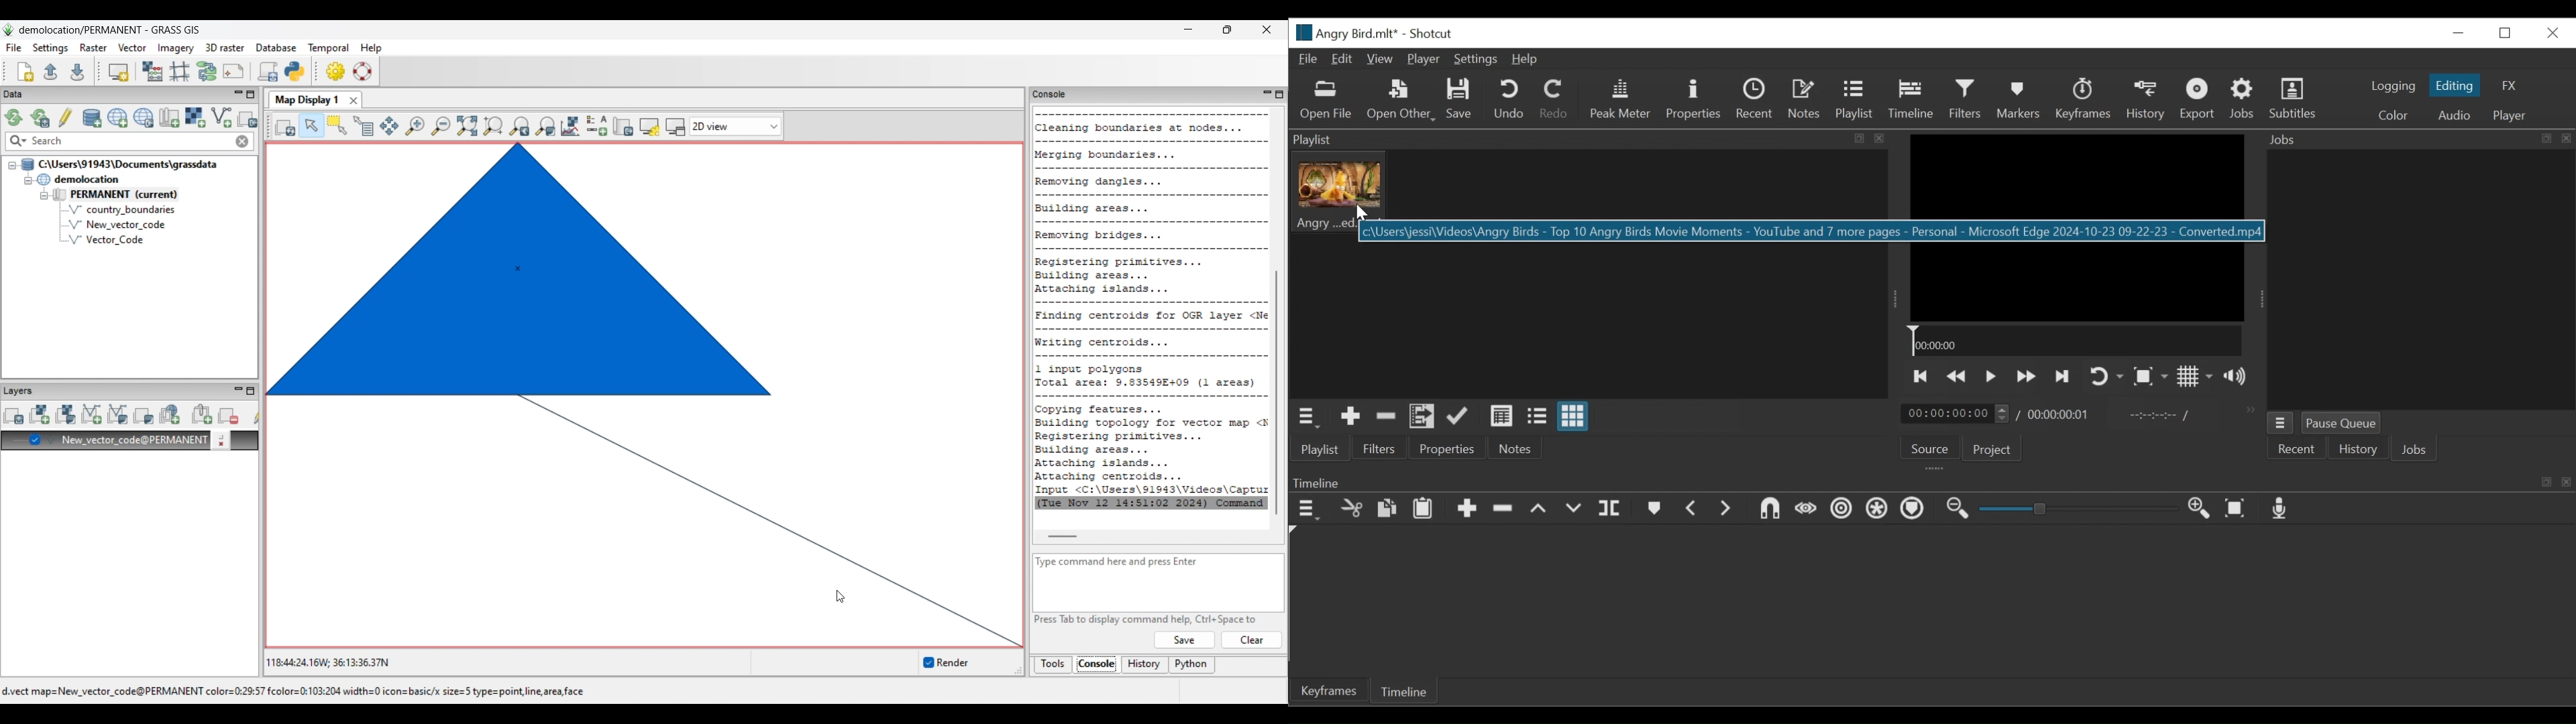 Image resolution: width=2576 pixels, height=728 pixels. Describe the element at coordinates (1953, 412) in the screenshot. I see `time` at that location.